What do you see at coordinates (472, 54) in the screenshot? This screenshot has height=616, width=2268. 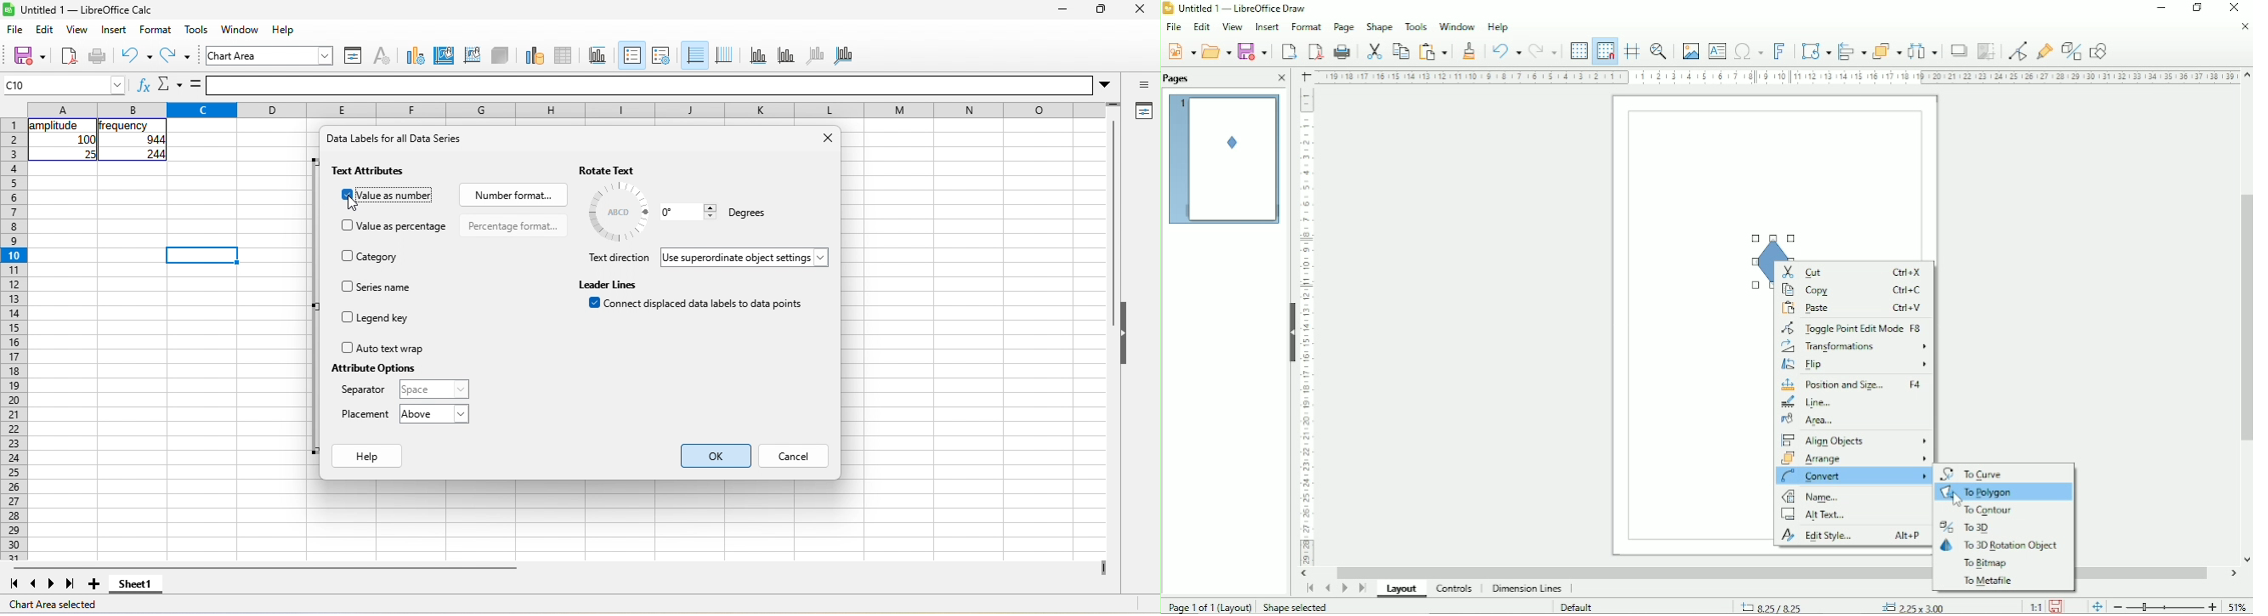 I see `chart wall` at bounding box center [472, 54].